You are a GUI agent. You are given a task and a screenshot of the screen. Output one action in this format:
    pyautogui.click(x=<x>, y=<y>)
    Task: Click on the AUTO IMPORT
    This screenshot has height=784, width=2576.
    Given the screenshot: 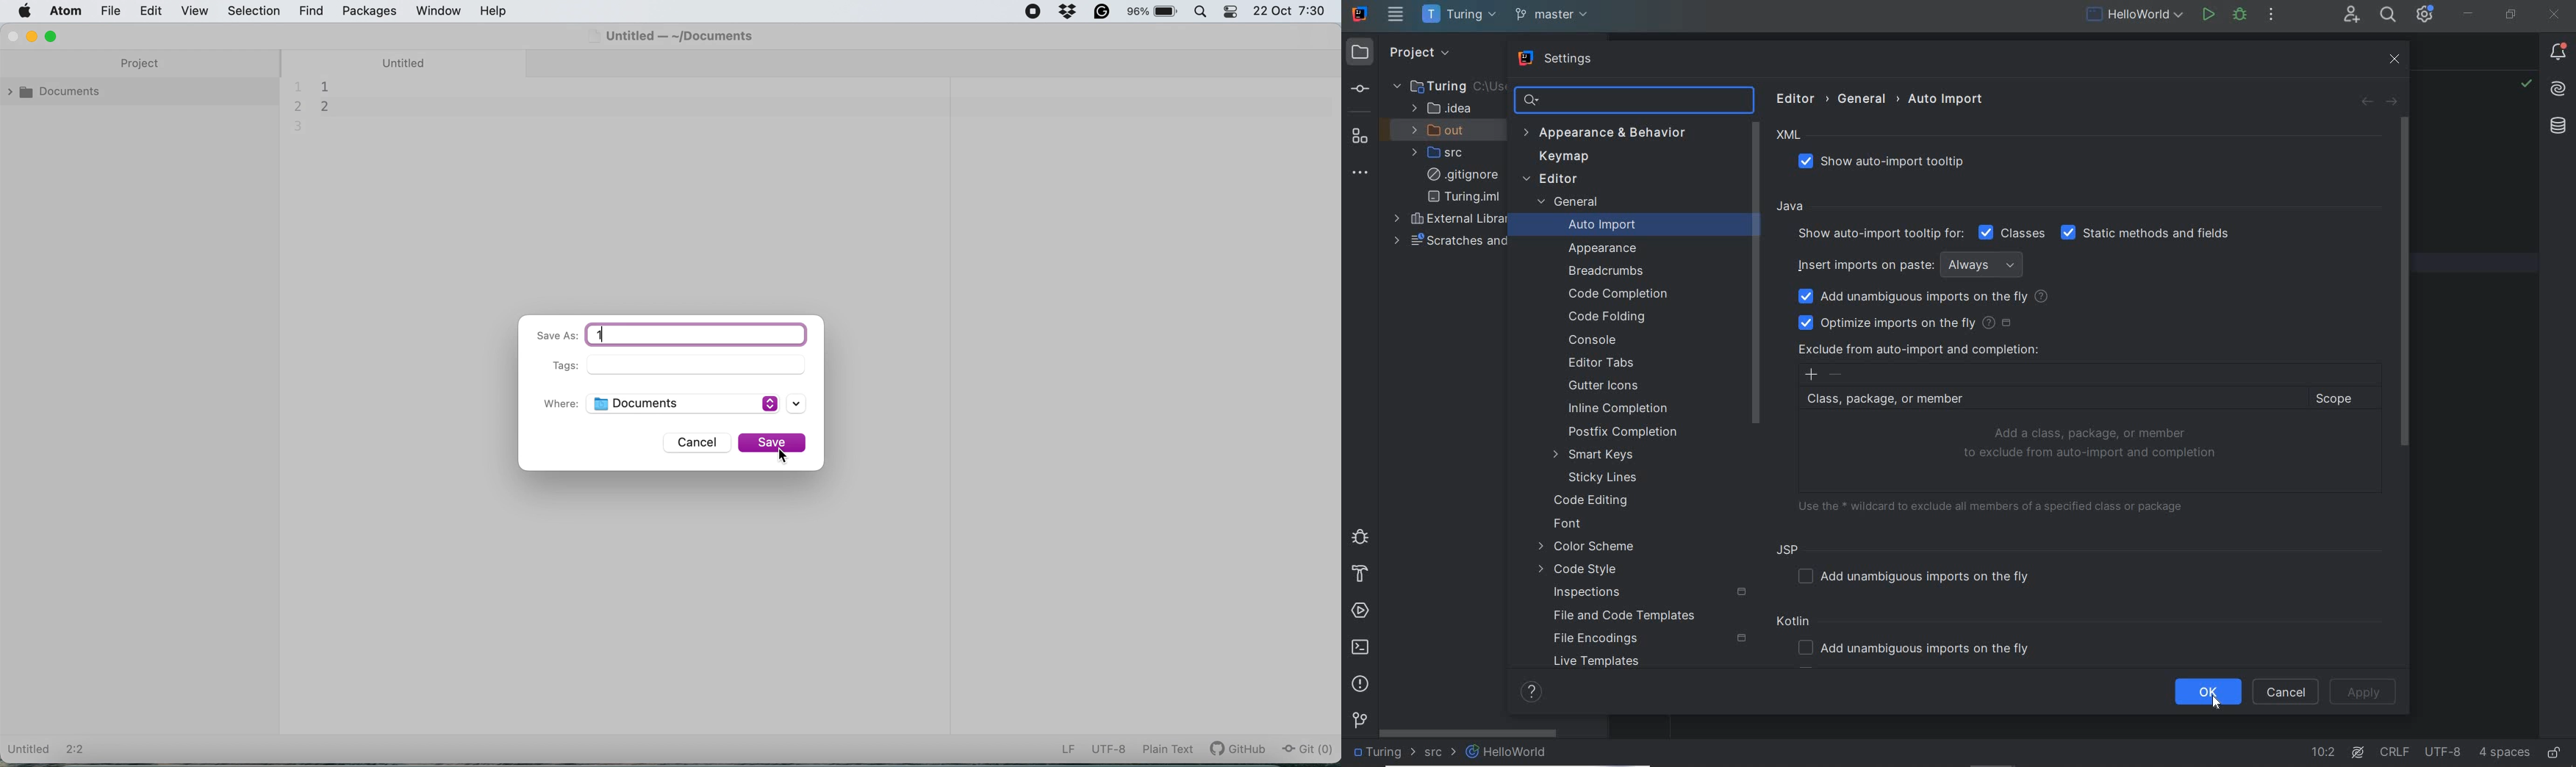 What is the action you would take?
    pyautogui.click(x=1592, y=227)
    